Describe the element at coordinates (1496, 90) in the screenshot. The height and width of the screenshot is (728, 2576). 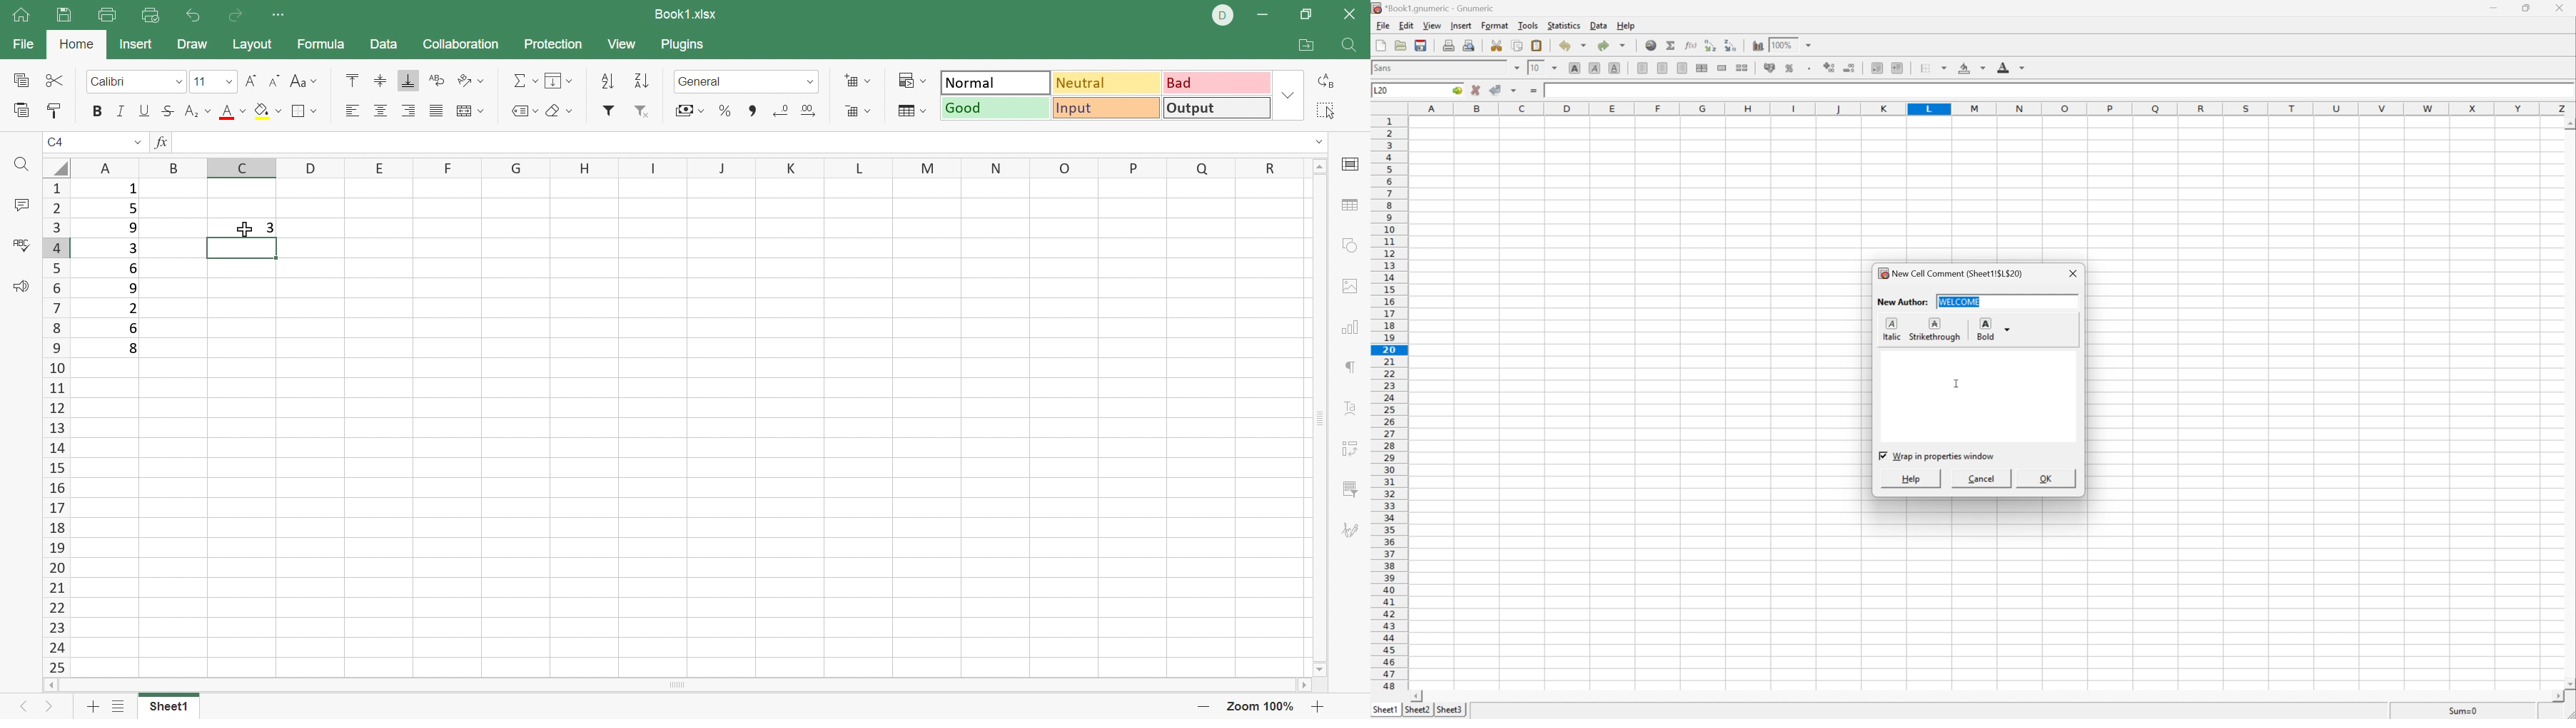
I see `Accept changes` at that location.